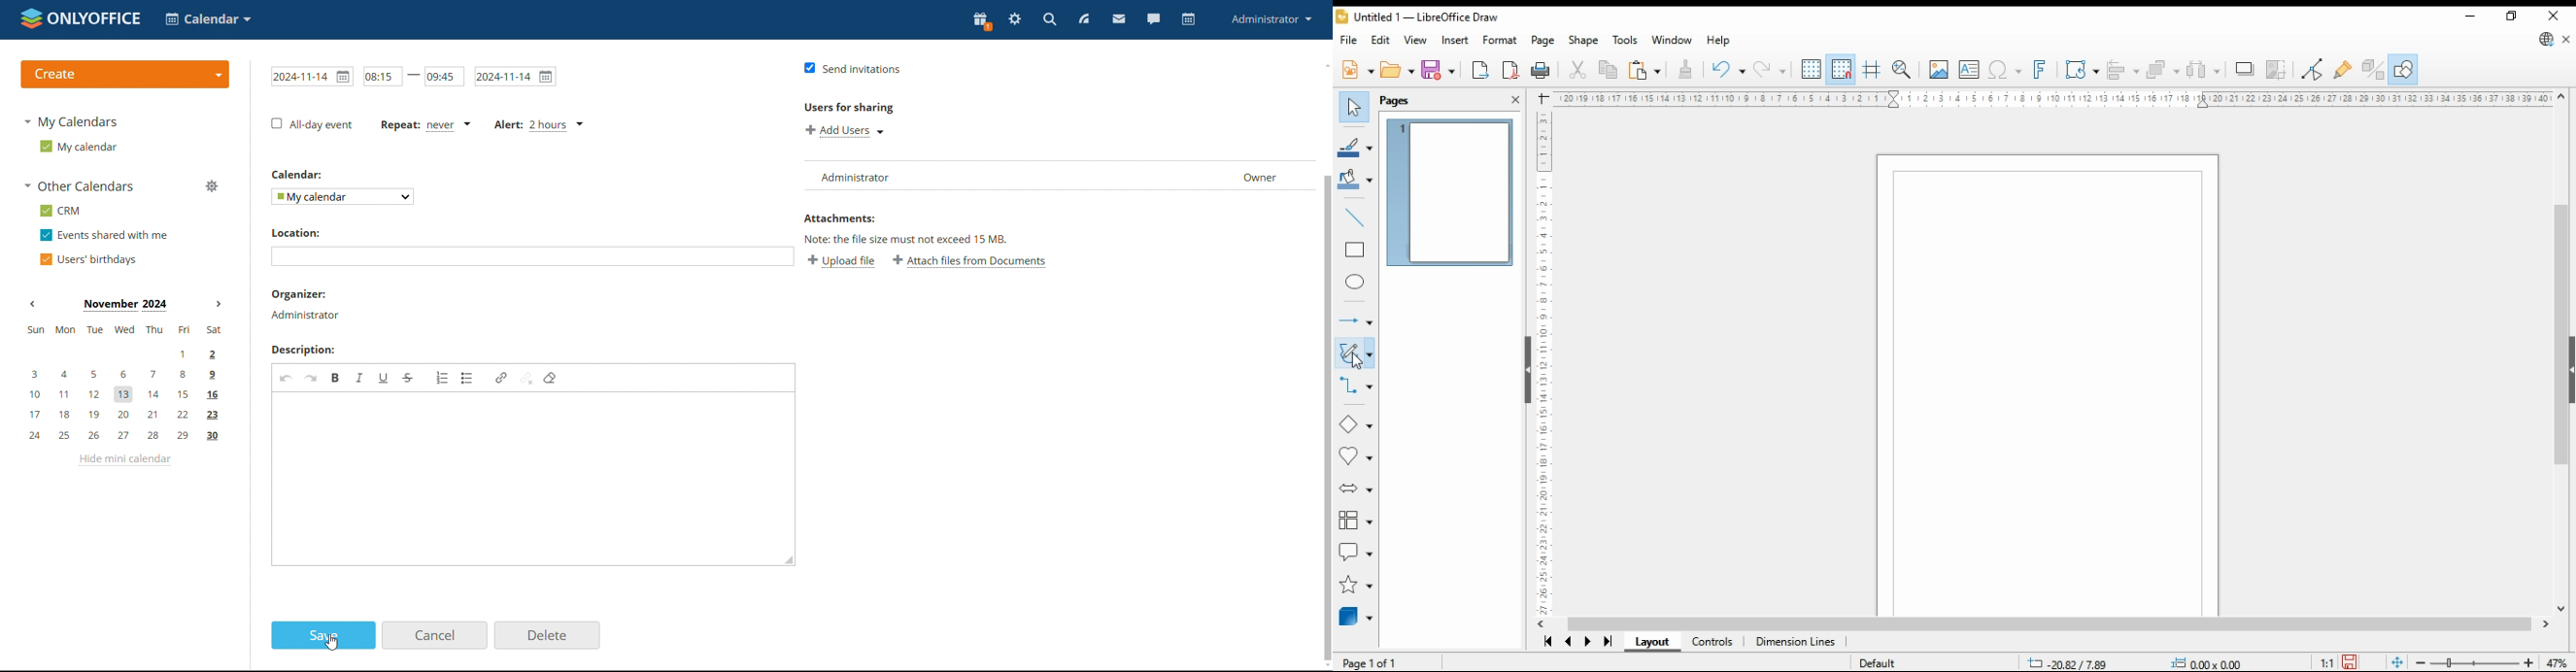  I want to click on crm, so click(58, 211).